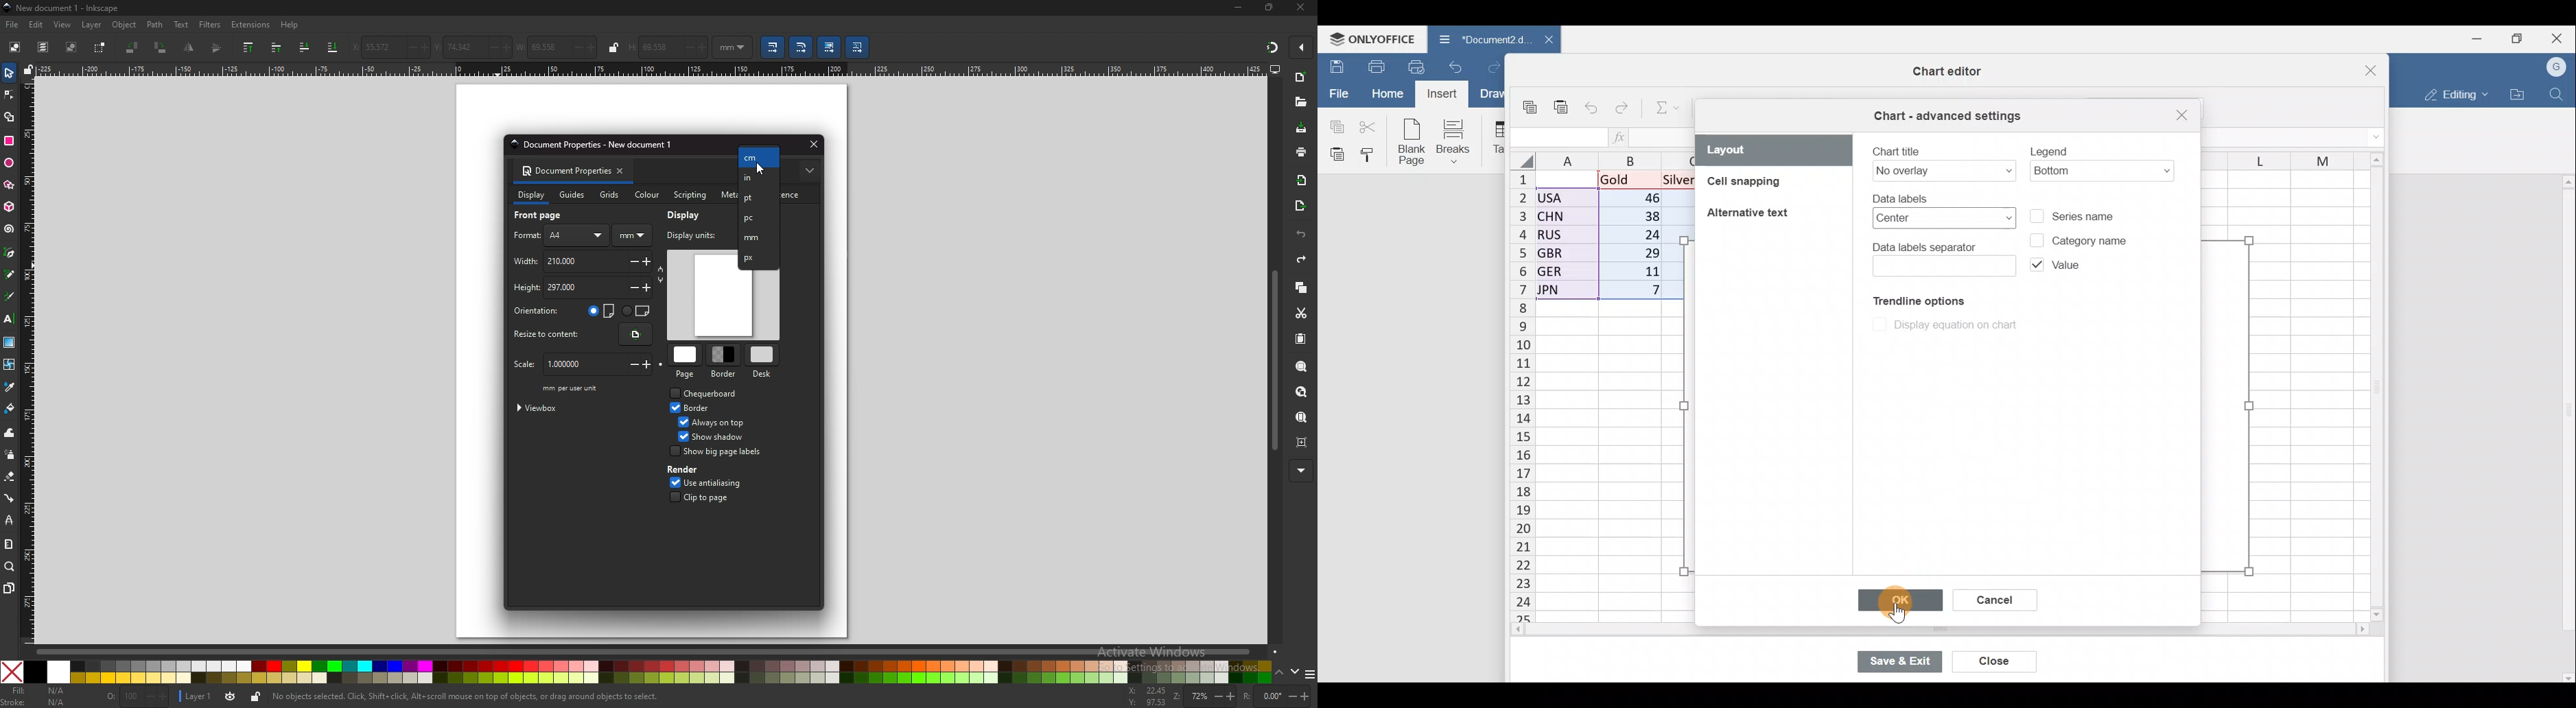 This screenshot has width=2576, height=728. What do you see at coordinates (1623, 111) in the screenshot?
I see `Redo` at bounding box center [1623, 111].